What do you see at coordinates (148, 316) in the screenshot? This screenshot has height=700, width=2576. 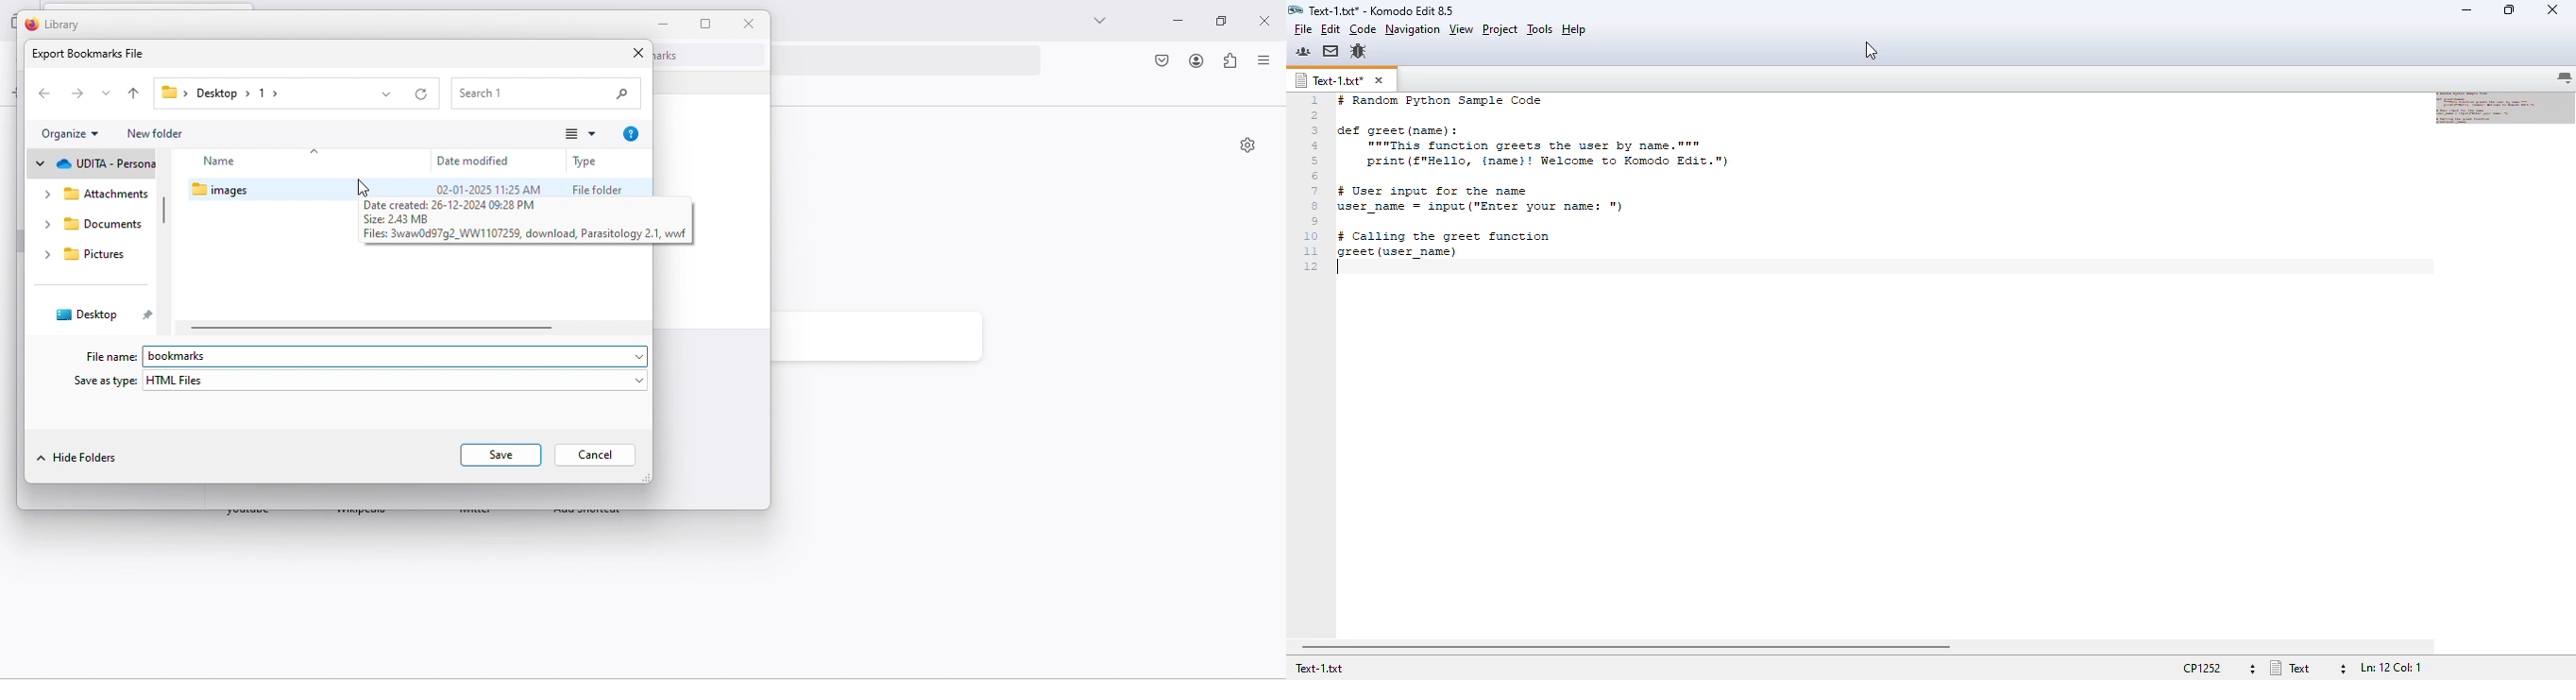 I see `pin` at bounding box center [148, 316].